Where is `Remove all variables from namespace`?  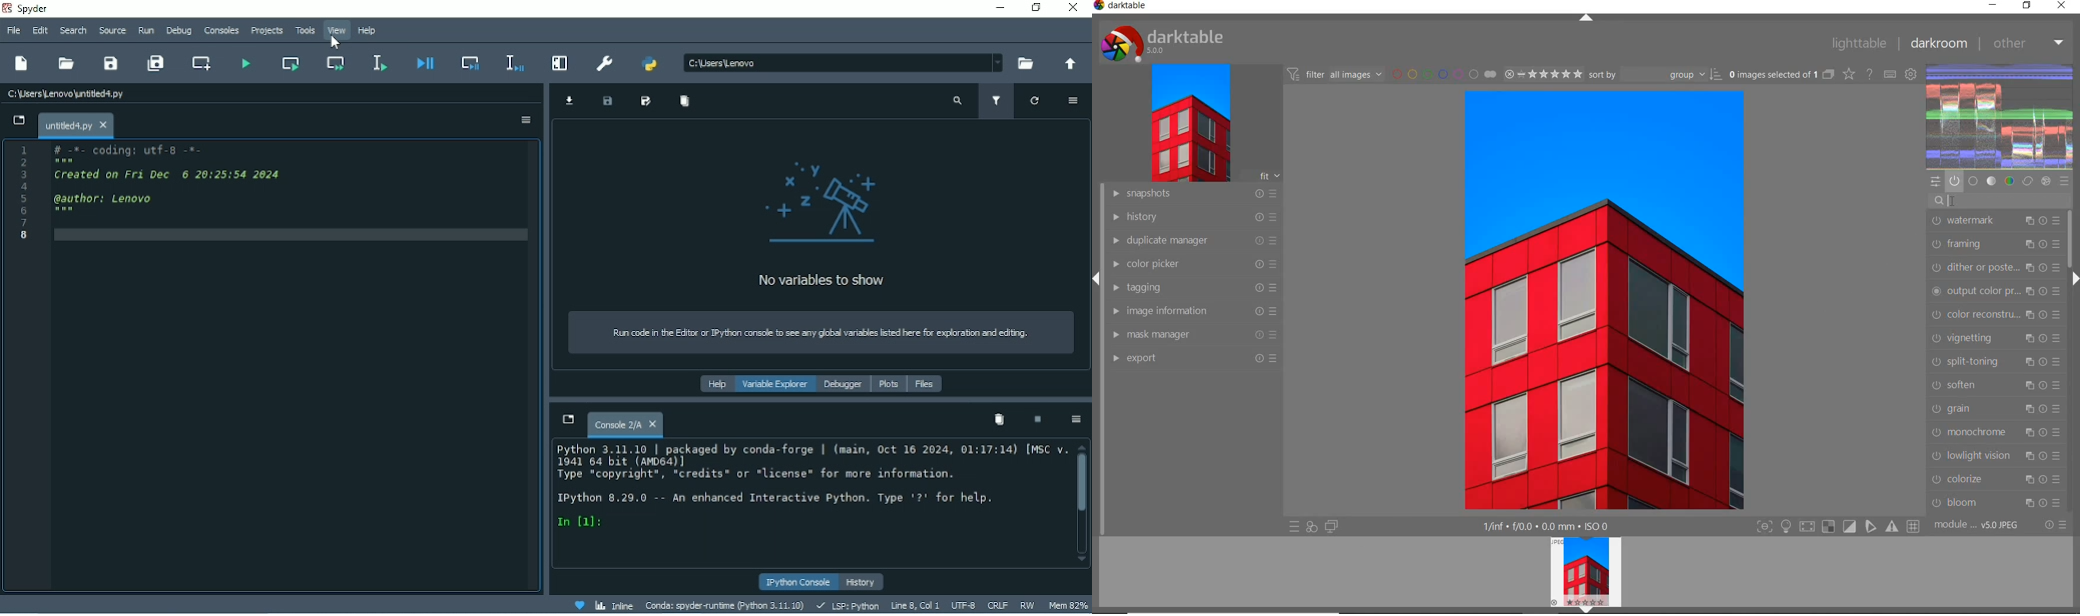
Remove all variables from namespace is located at coordinates (998, 419).